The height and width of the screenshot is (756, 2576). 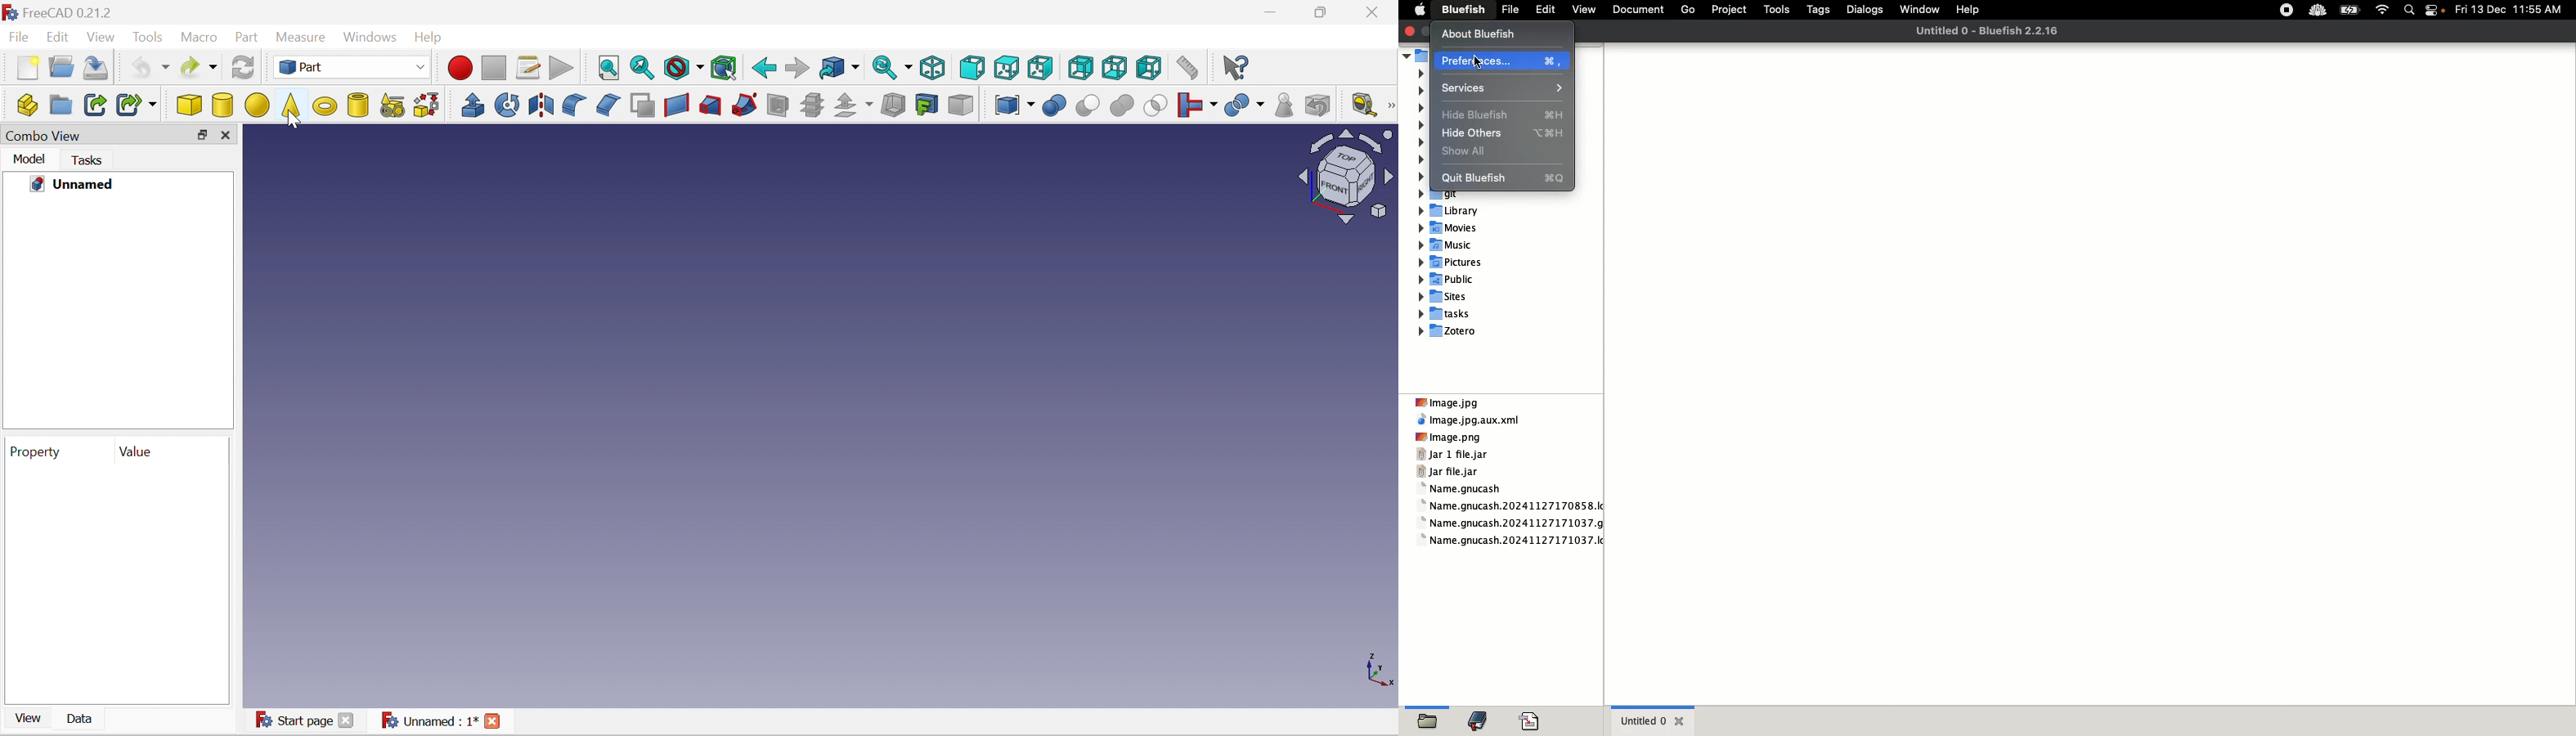 What do you see at coordinates (461, 68) in the screenshot?
I see `Macro recording` at bounding box center [461, 68].